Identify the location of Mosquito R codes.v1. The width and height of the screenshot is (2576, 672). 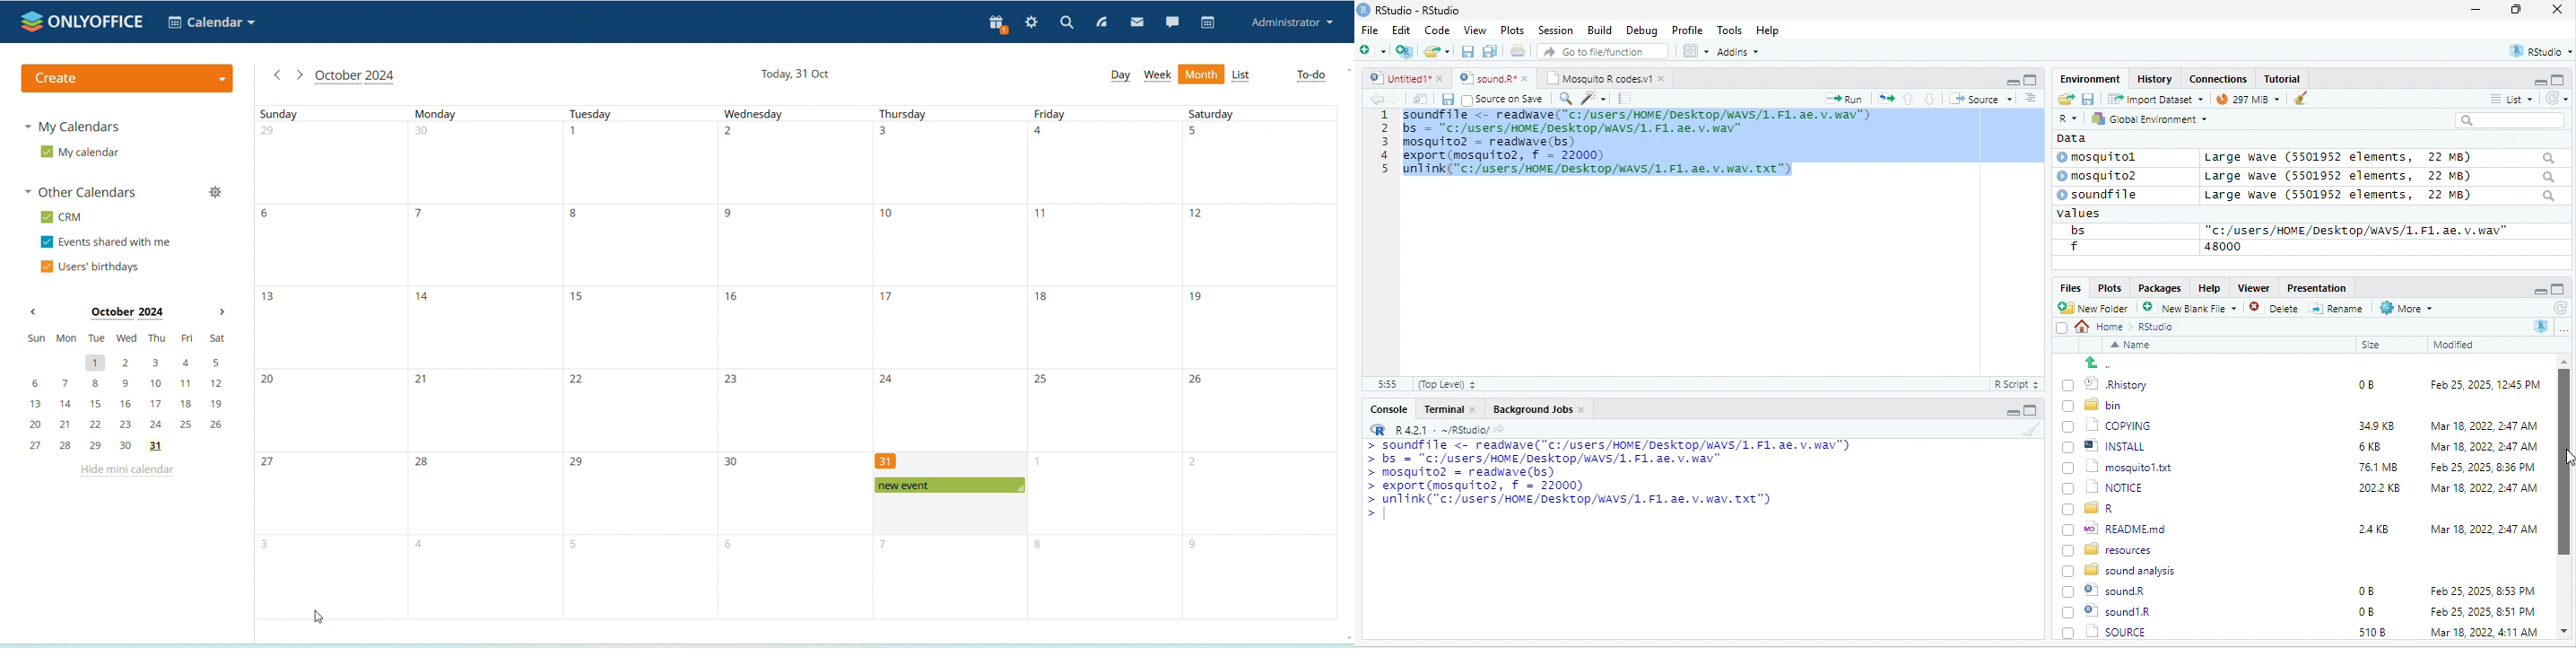
(1602, 78).